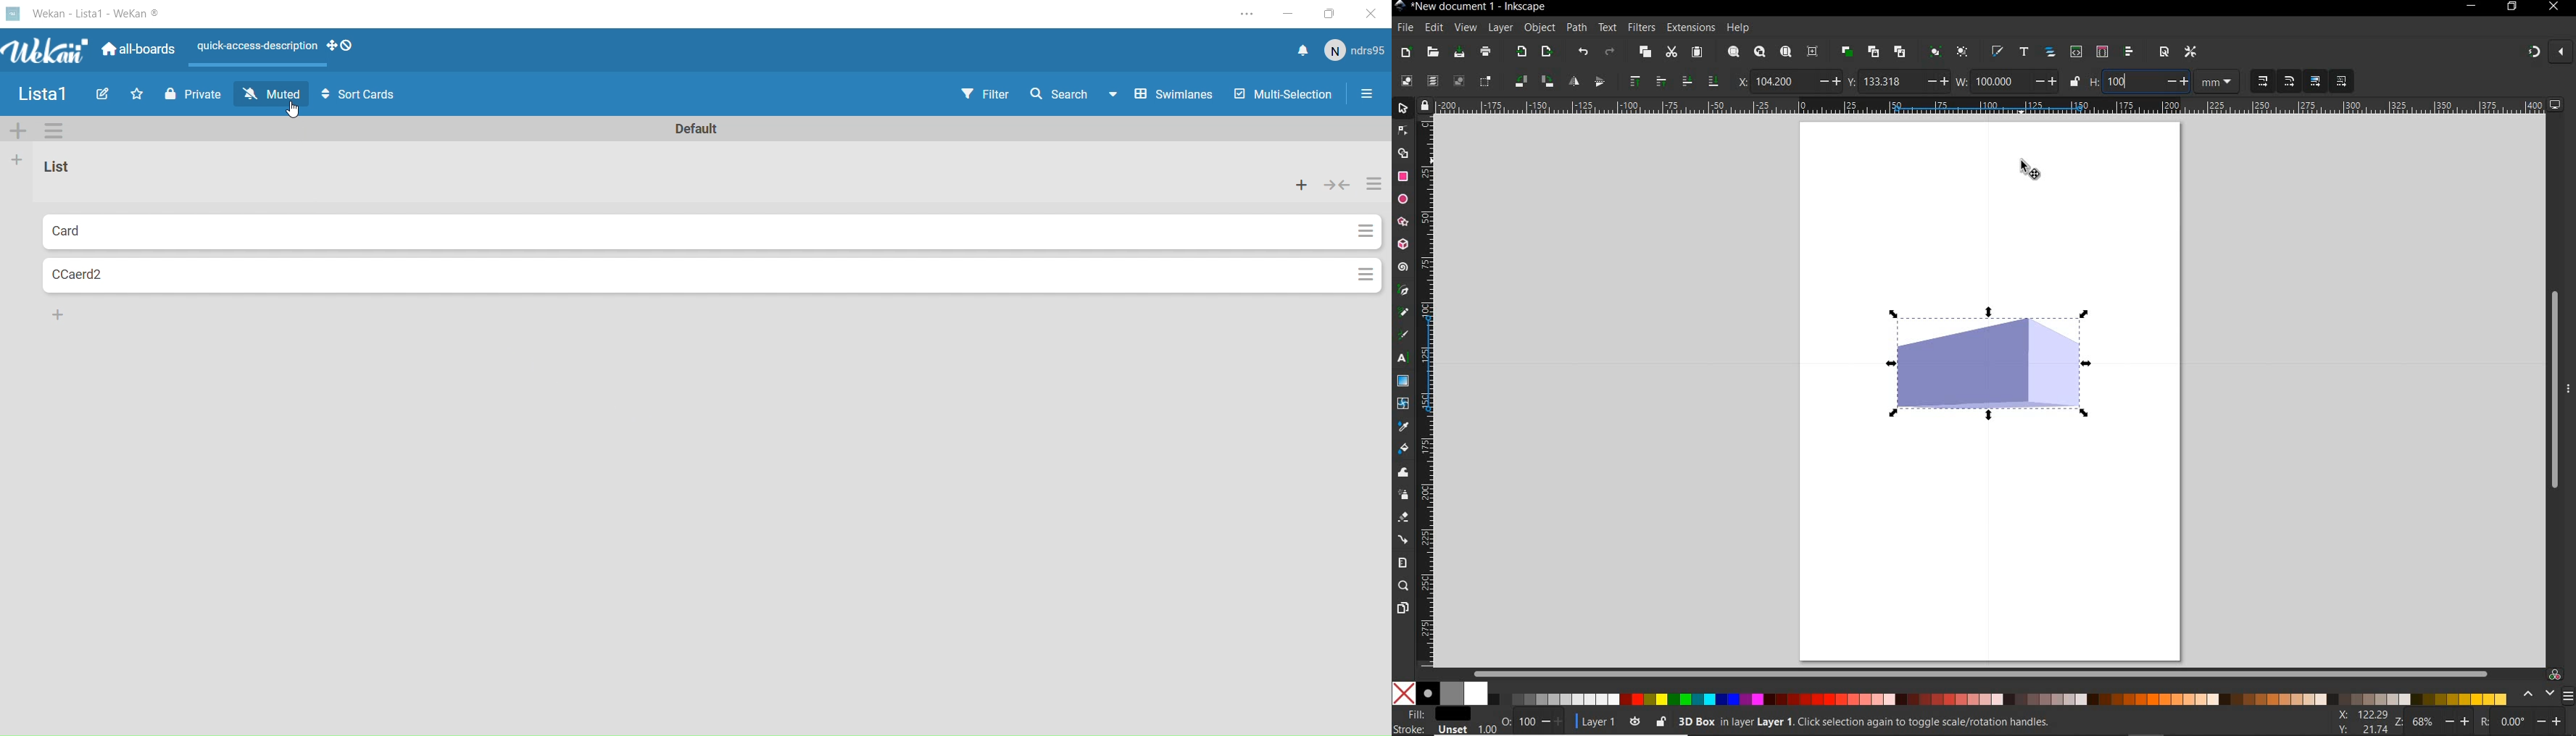  I want to click on open text, so click(2024, 52).